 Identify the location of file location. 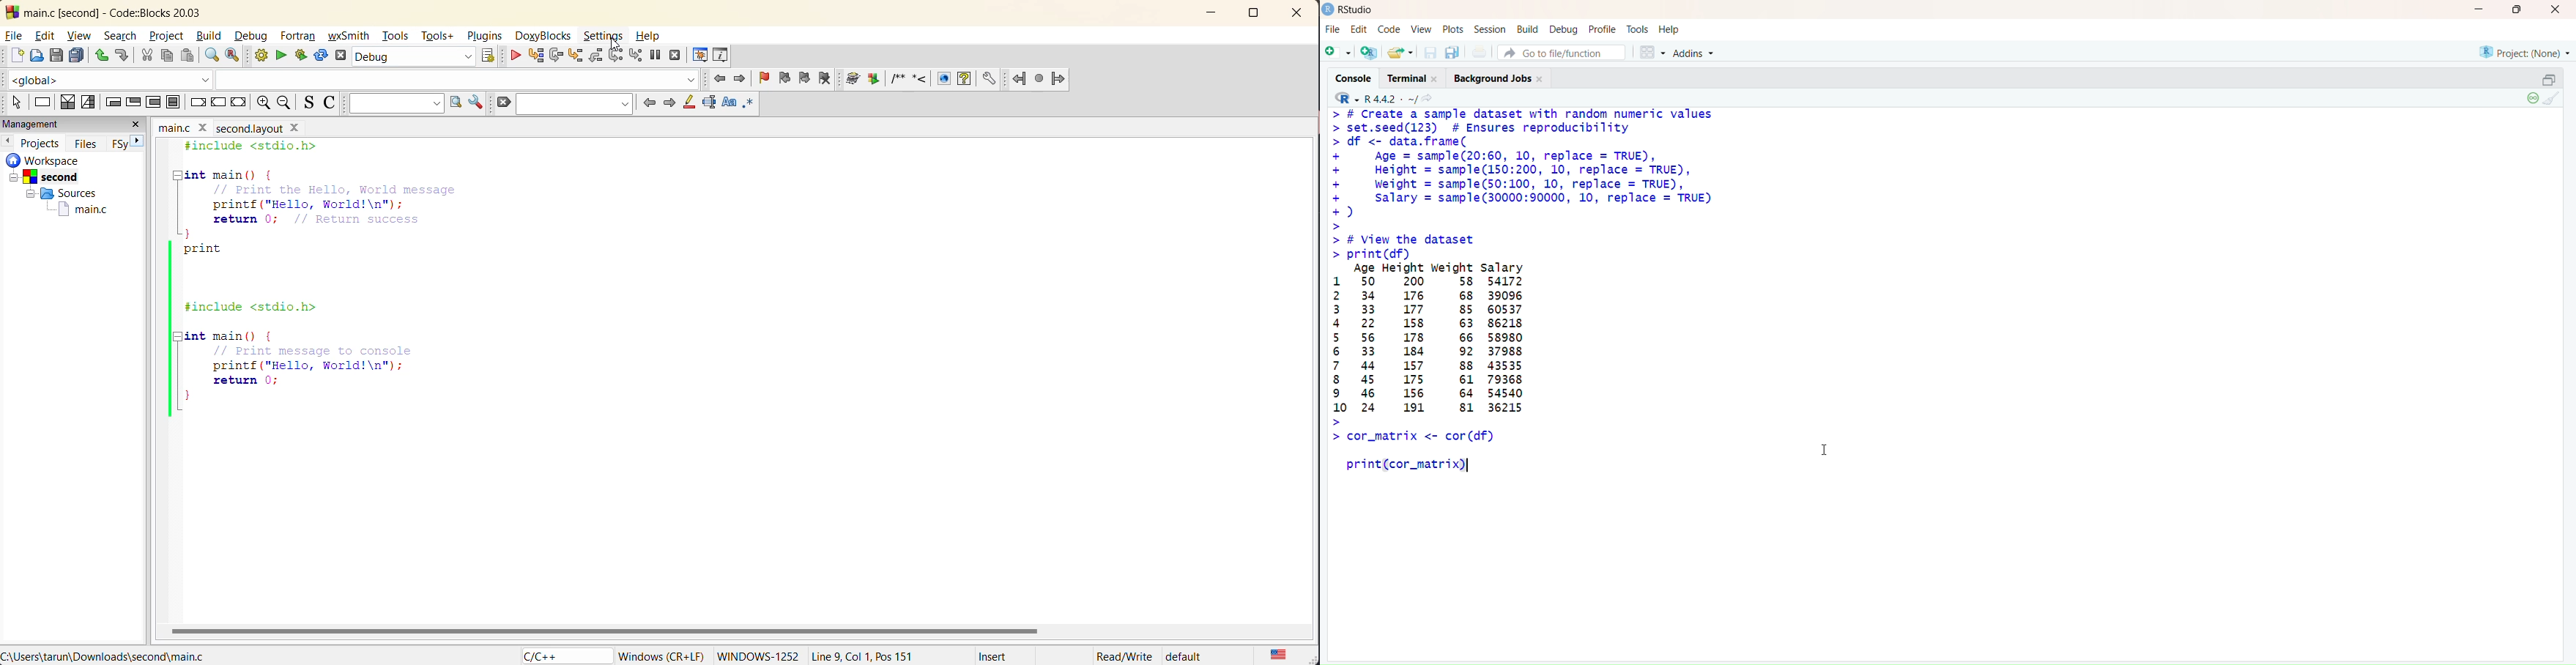
(104, 656).